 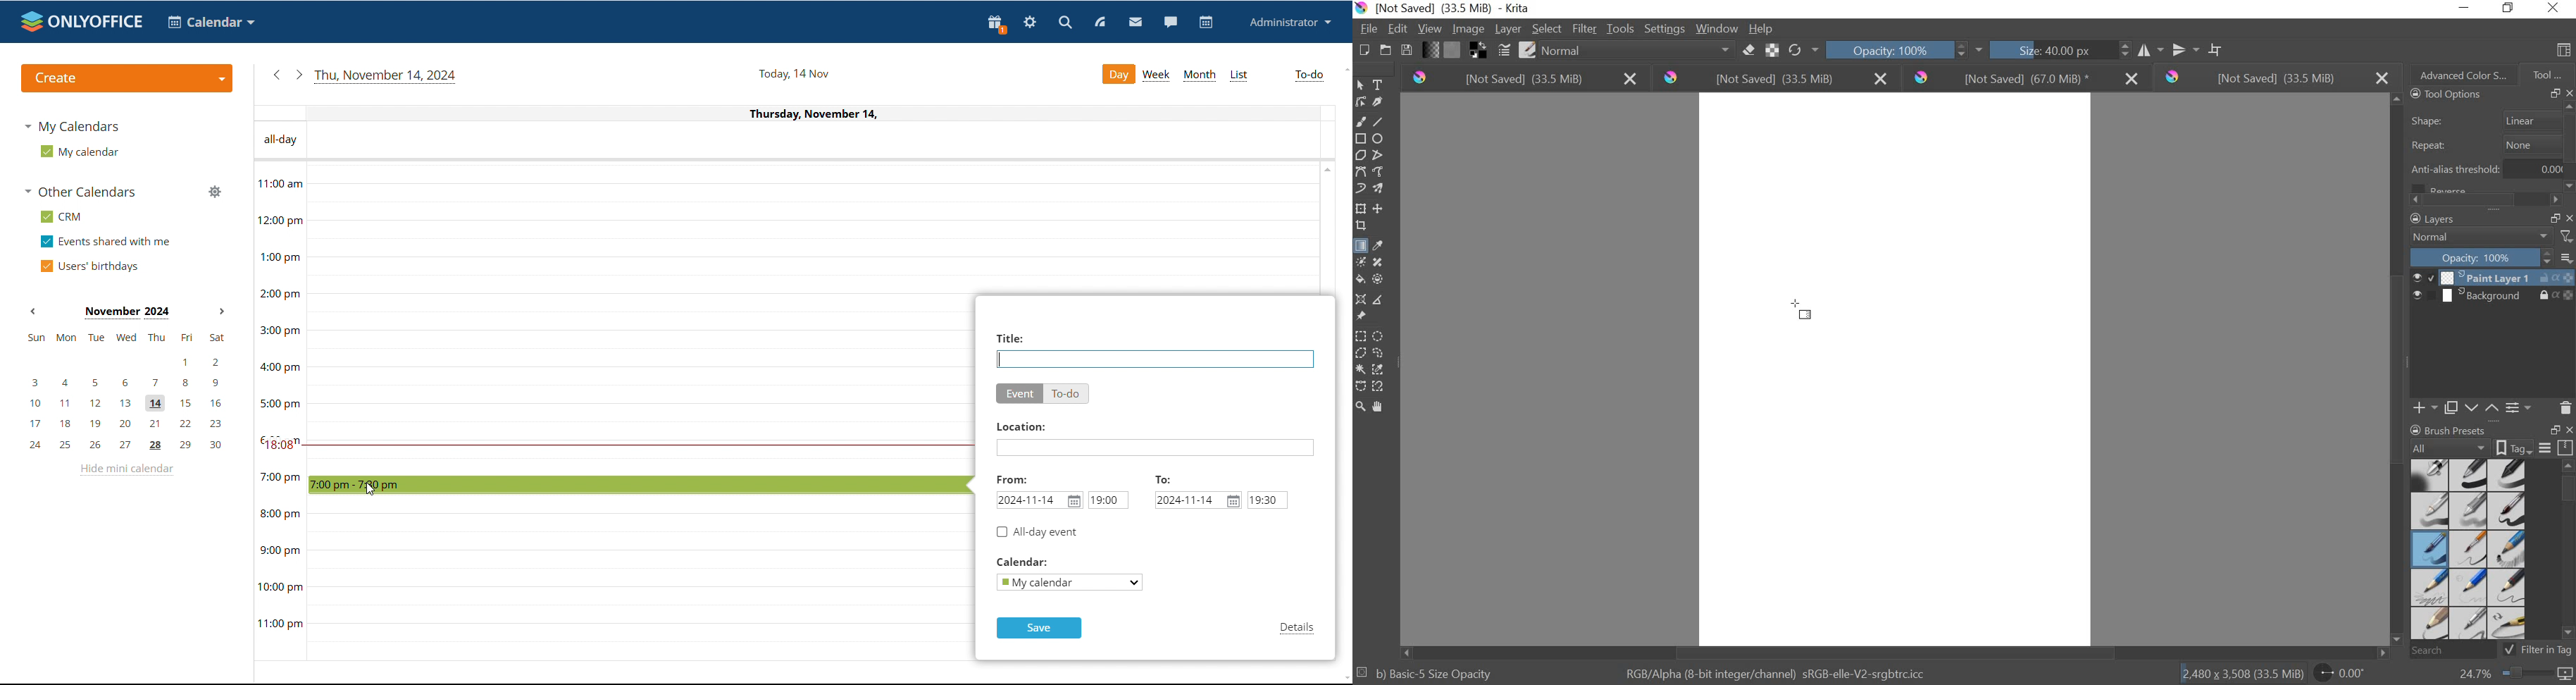 I want to click on profile, so click(x=1288, y=23).